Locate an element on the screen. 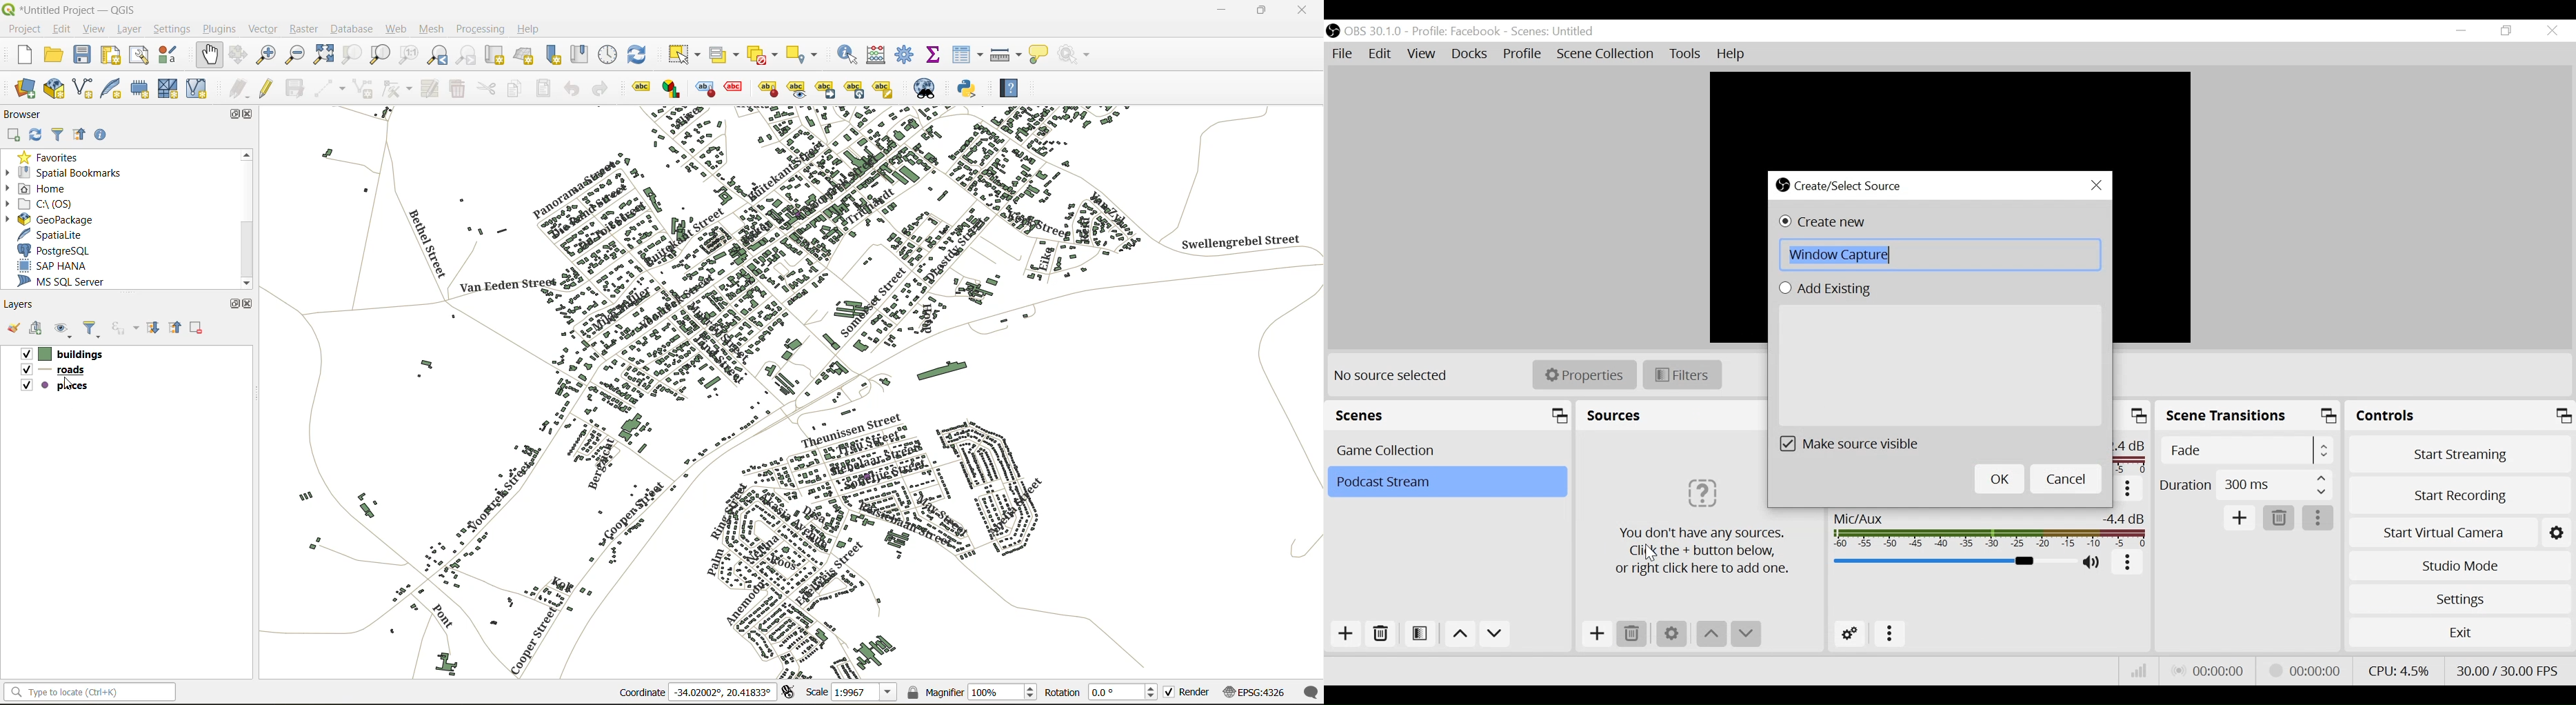 The width and height of the screenshot is (2576, 728). Create/Select Source is located at coordinates (1840, 185).